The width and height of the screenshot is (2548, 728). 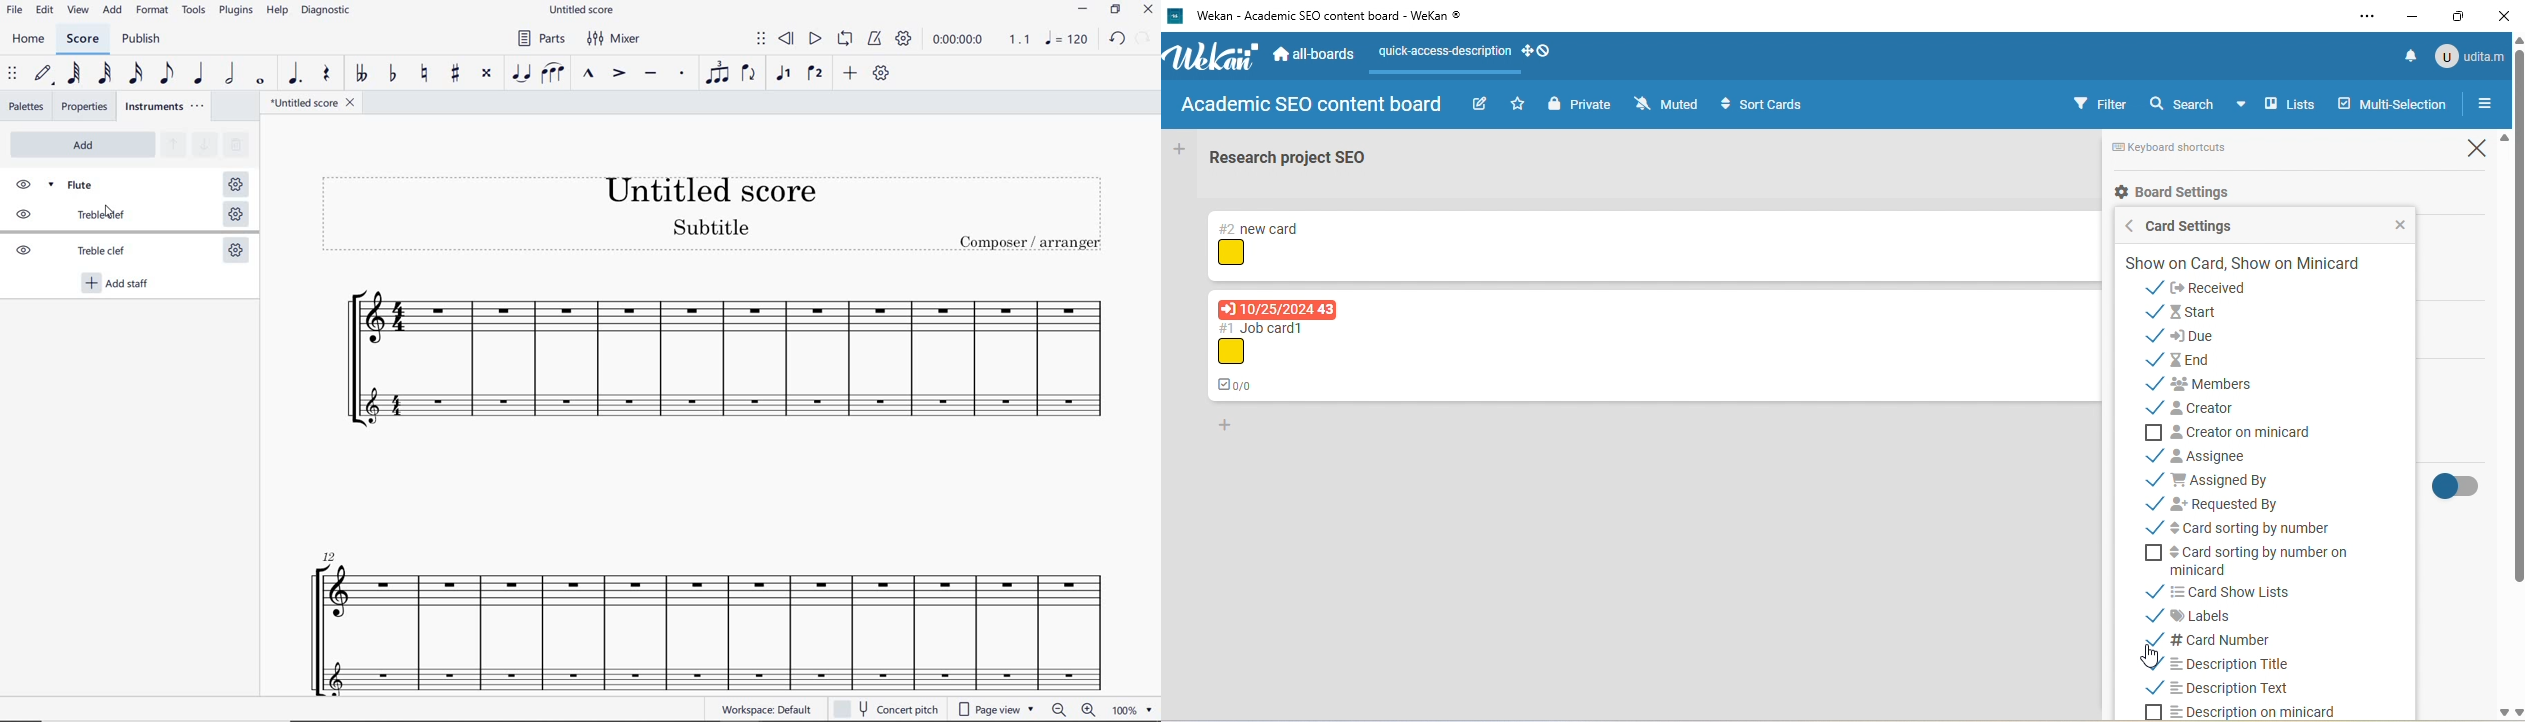 What do you see at coordinates (2183, 151) in the screenshot?
I see `keyboard shortcuts` at bounding box center [2183, 151].